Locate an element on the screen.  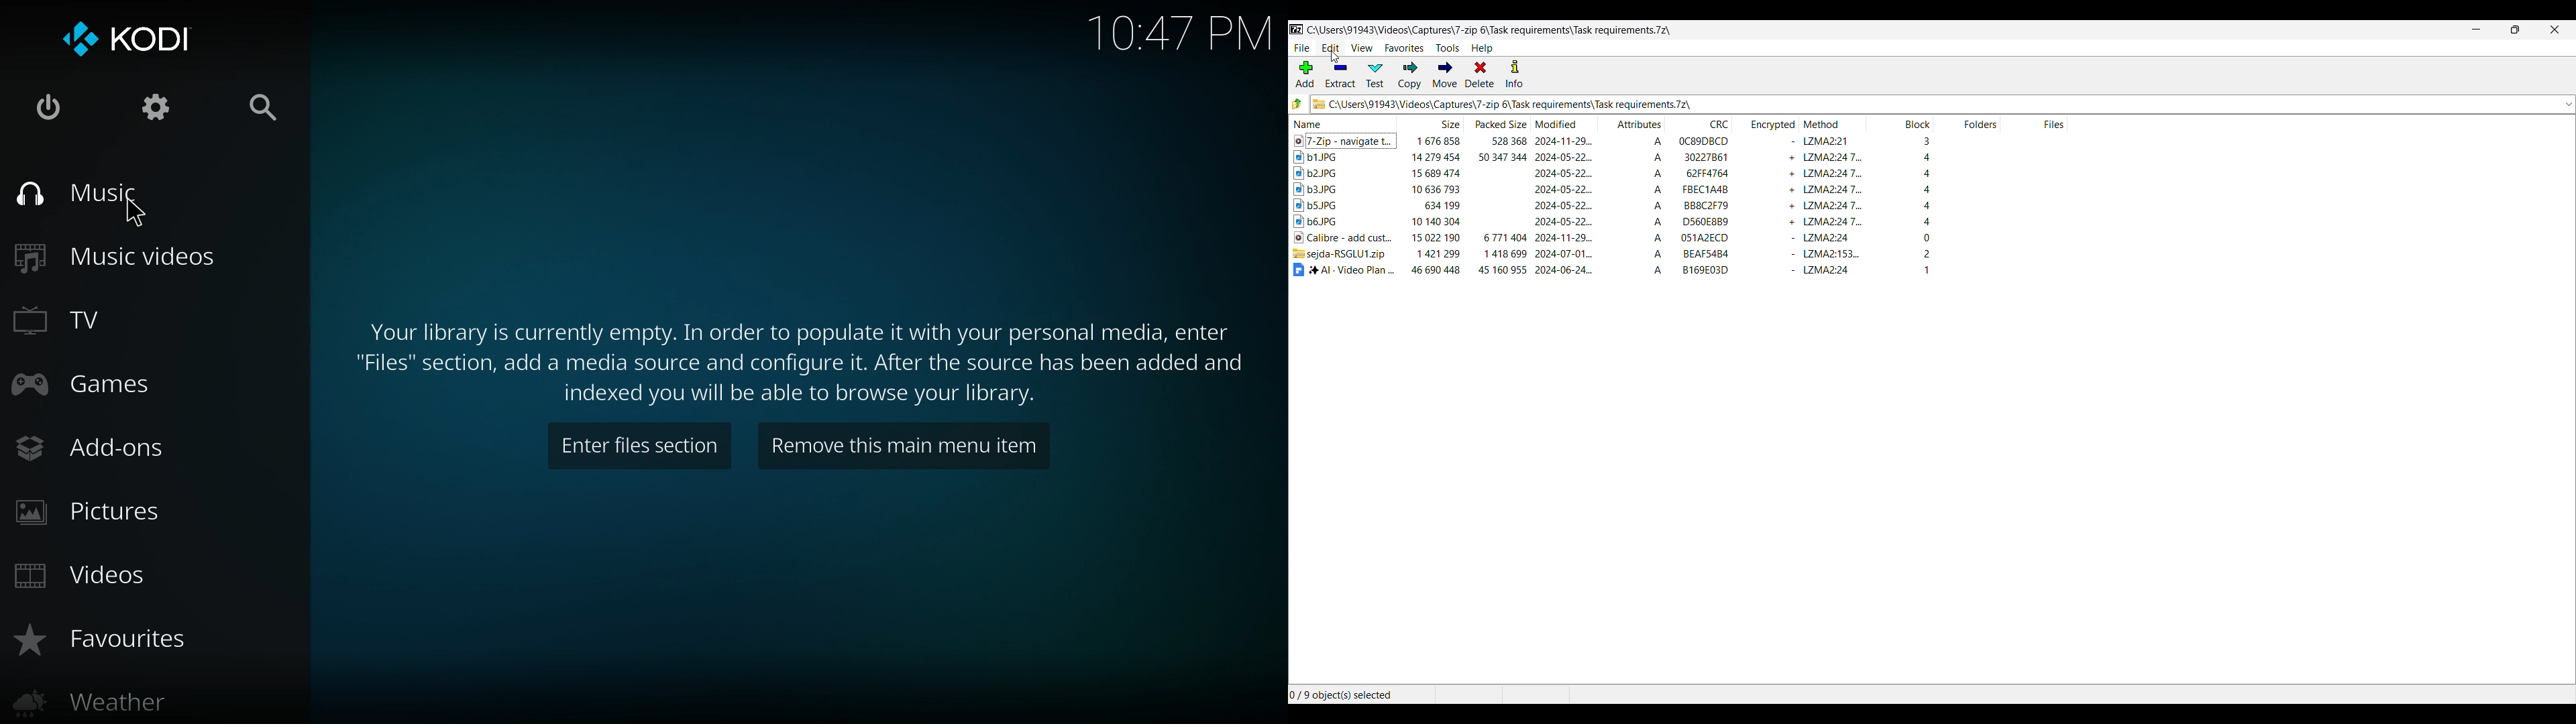
music videos is located at coordinates (129, 255).